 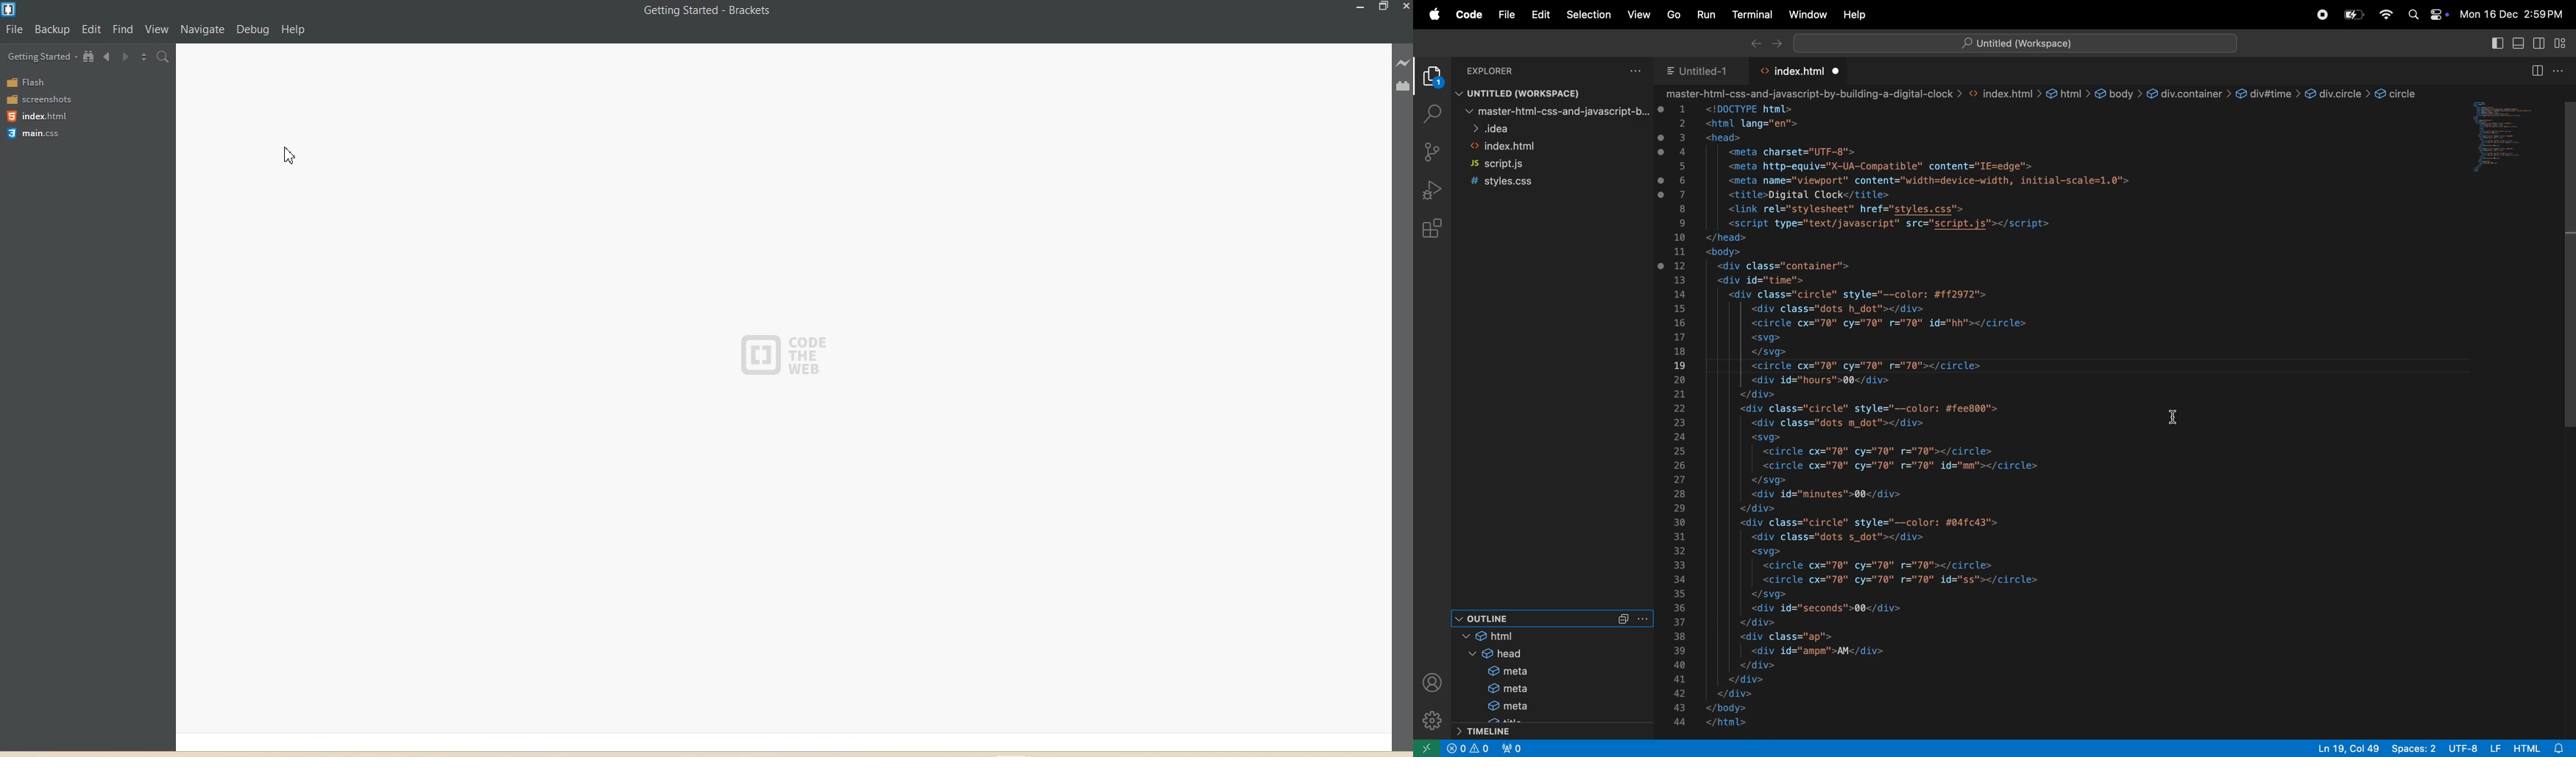 I want to click on no ports forwarded, so click(x=1513, y=748).